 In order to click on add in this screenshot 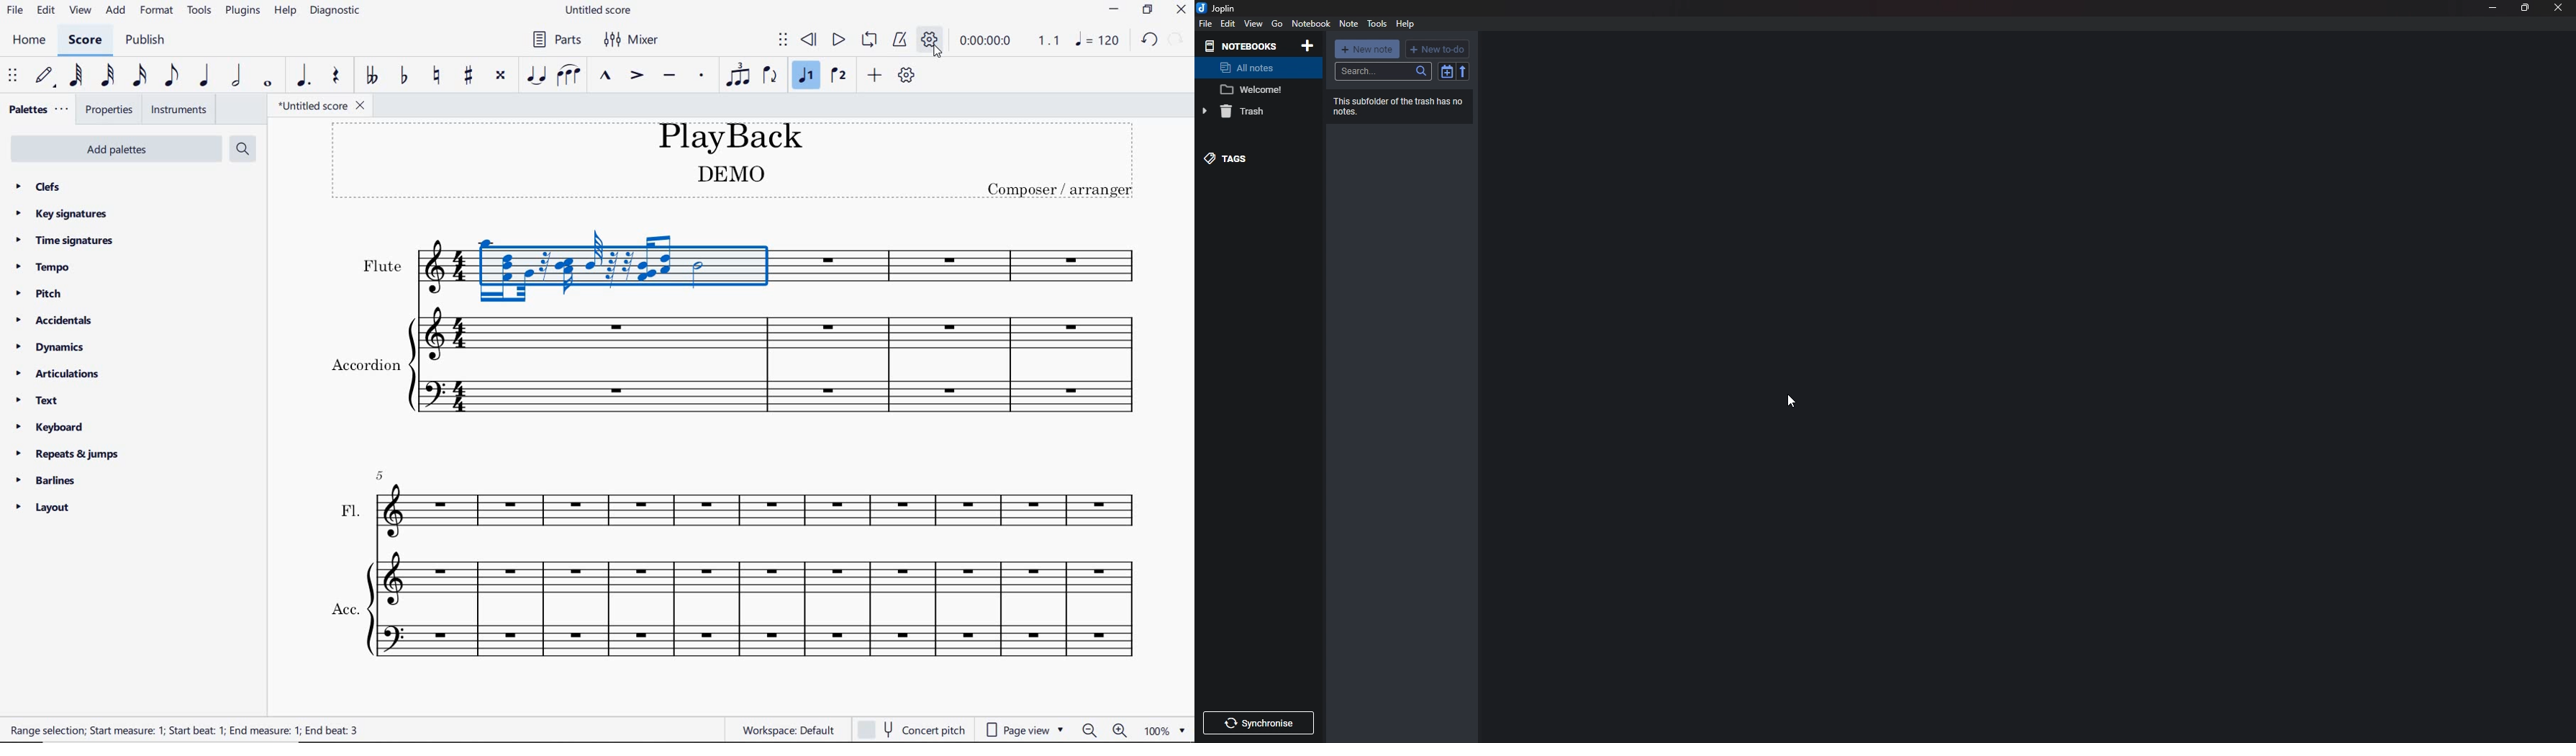, I will do `click(875, 75)`.